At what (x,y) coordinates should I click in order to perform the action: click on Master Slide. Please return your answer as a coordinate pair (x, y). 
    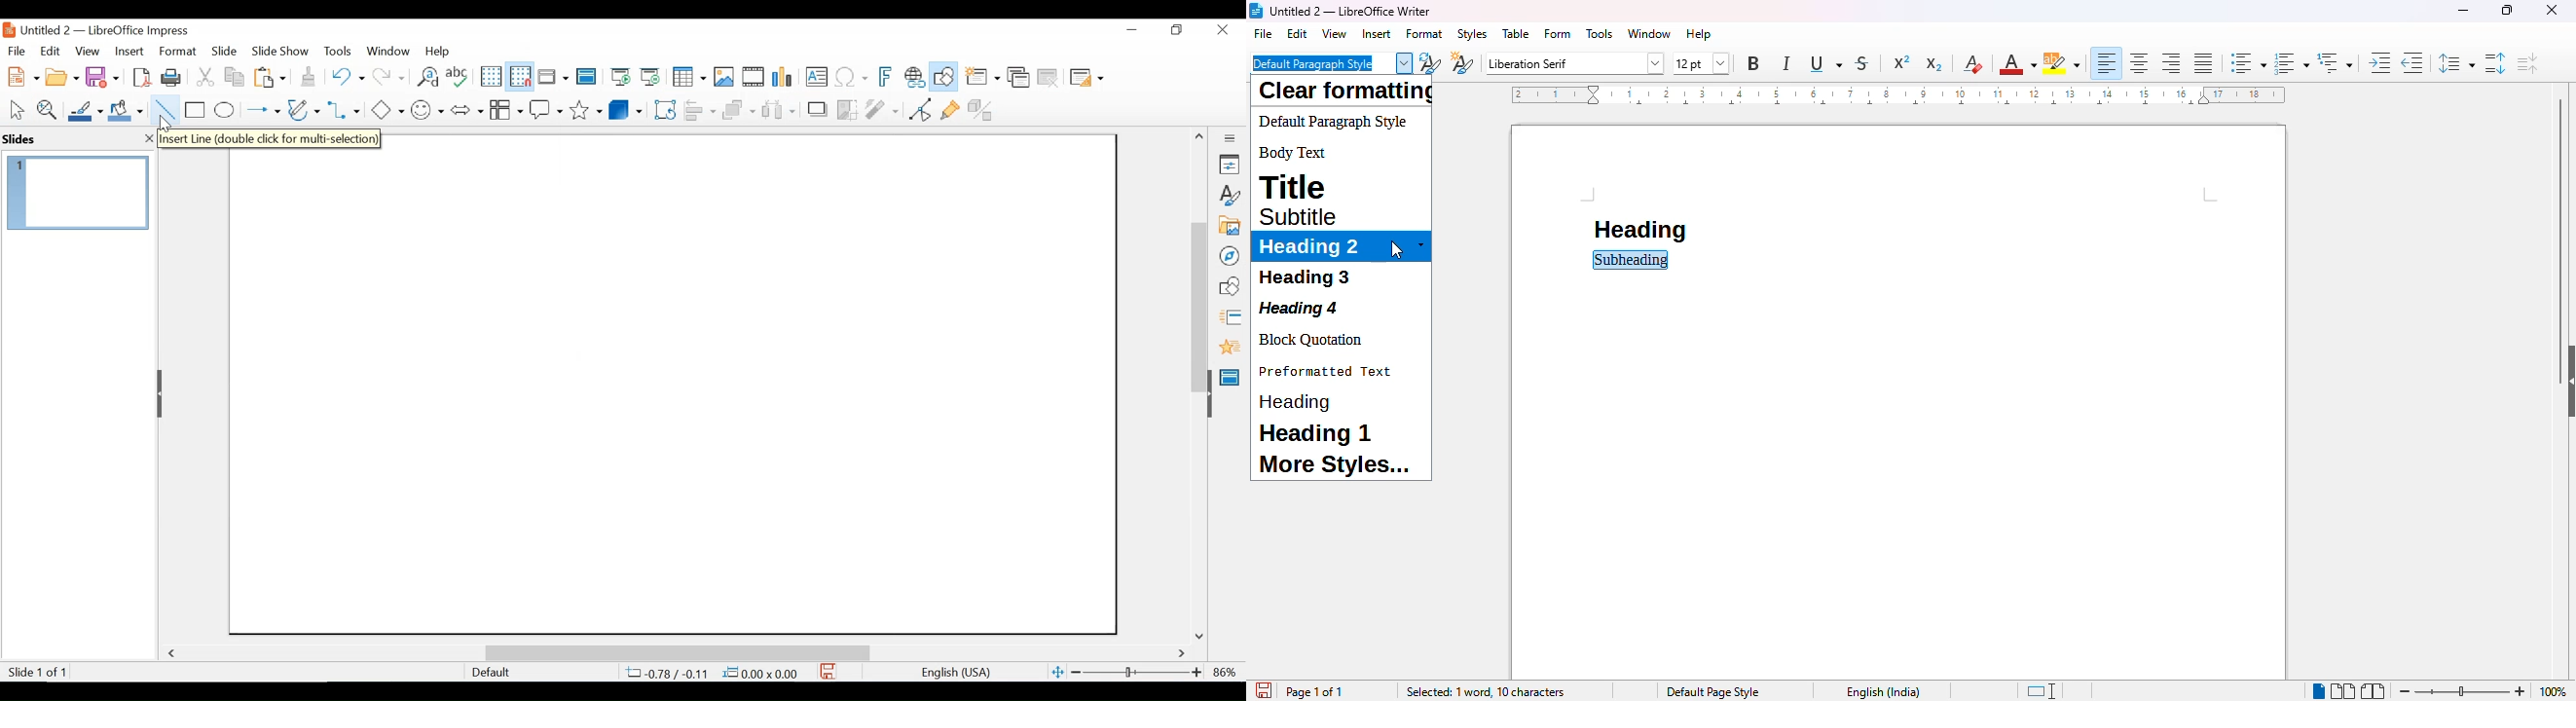
    Looking at the image, I should click on (1232, 376).